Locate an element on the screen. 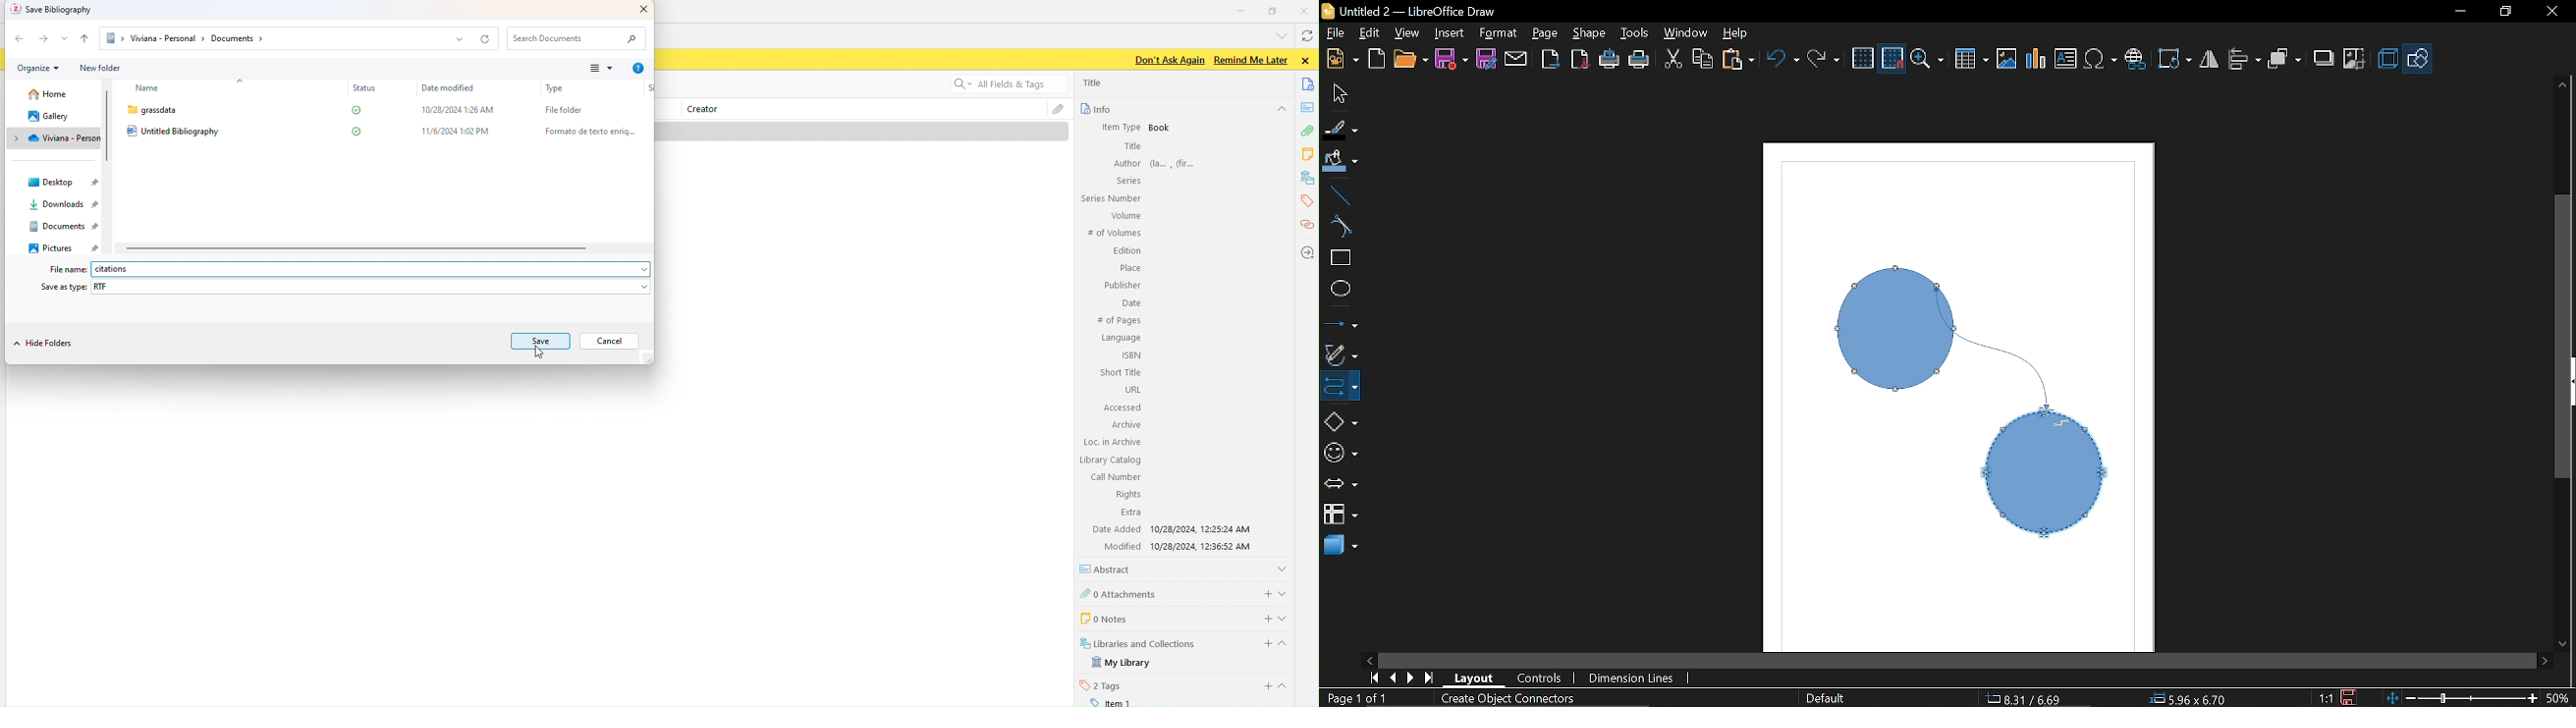  Zoom chnage is located at coordinates (2461, 698).